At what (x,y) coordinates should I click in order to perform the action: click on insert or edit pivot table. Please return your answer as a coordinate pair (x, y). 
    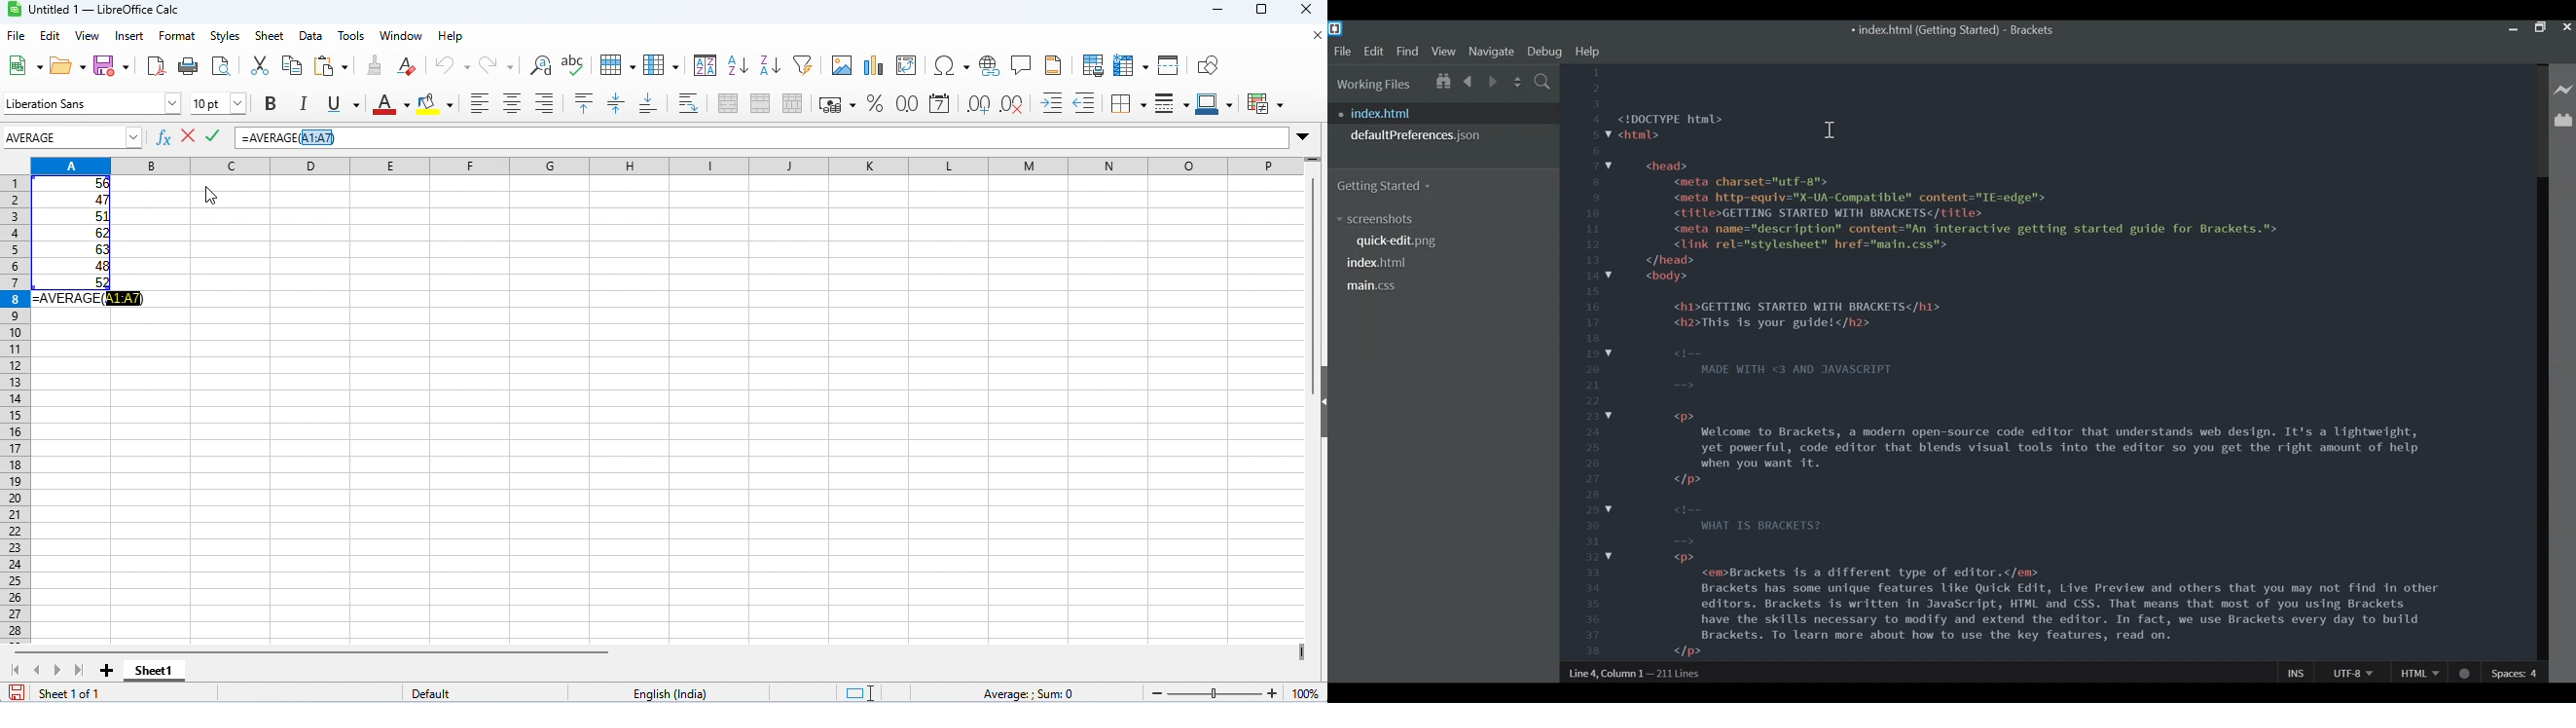
    Looking at the image, I should click on (908, 66).